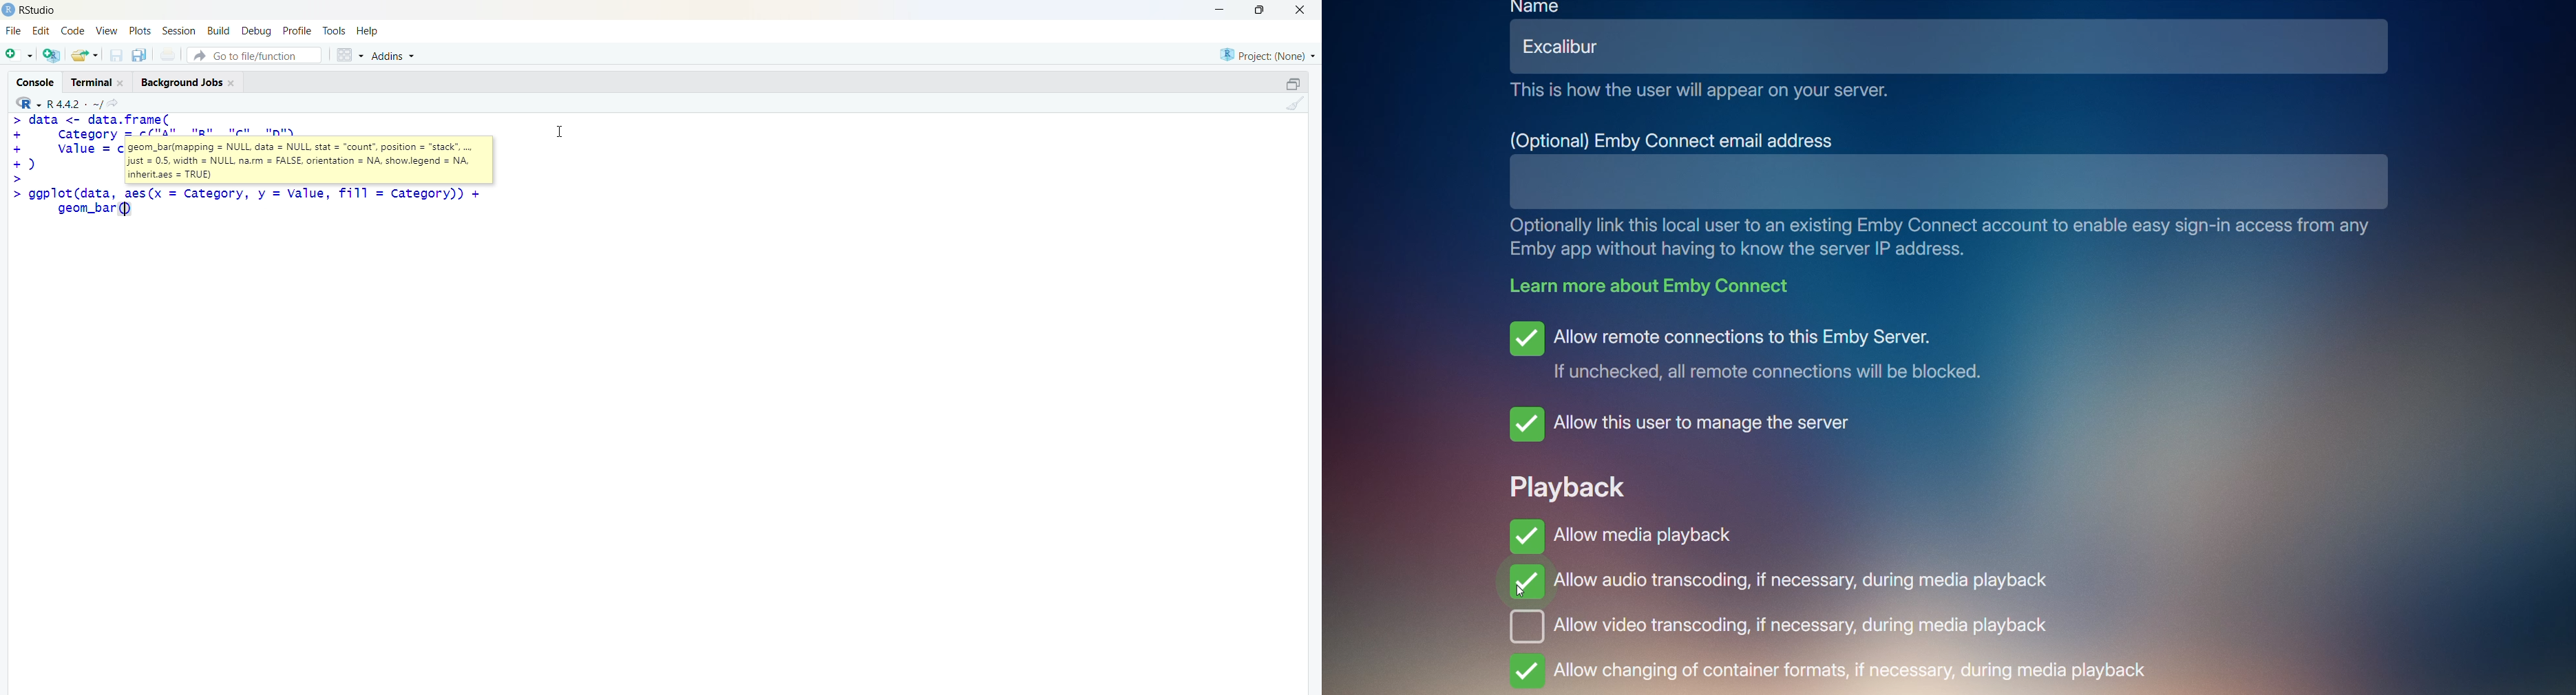 The width and height of the screenshot is (2576, 700). What do you see at coordinates (218, 31) in the screenshot?
I see `build` at bounding box center [218, 31].